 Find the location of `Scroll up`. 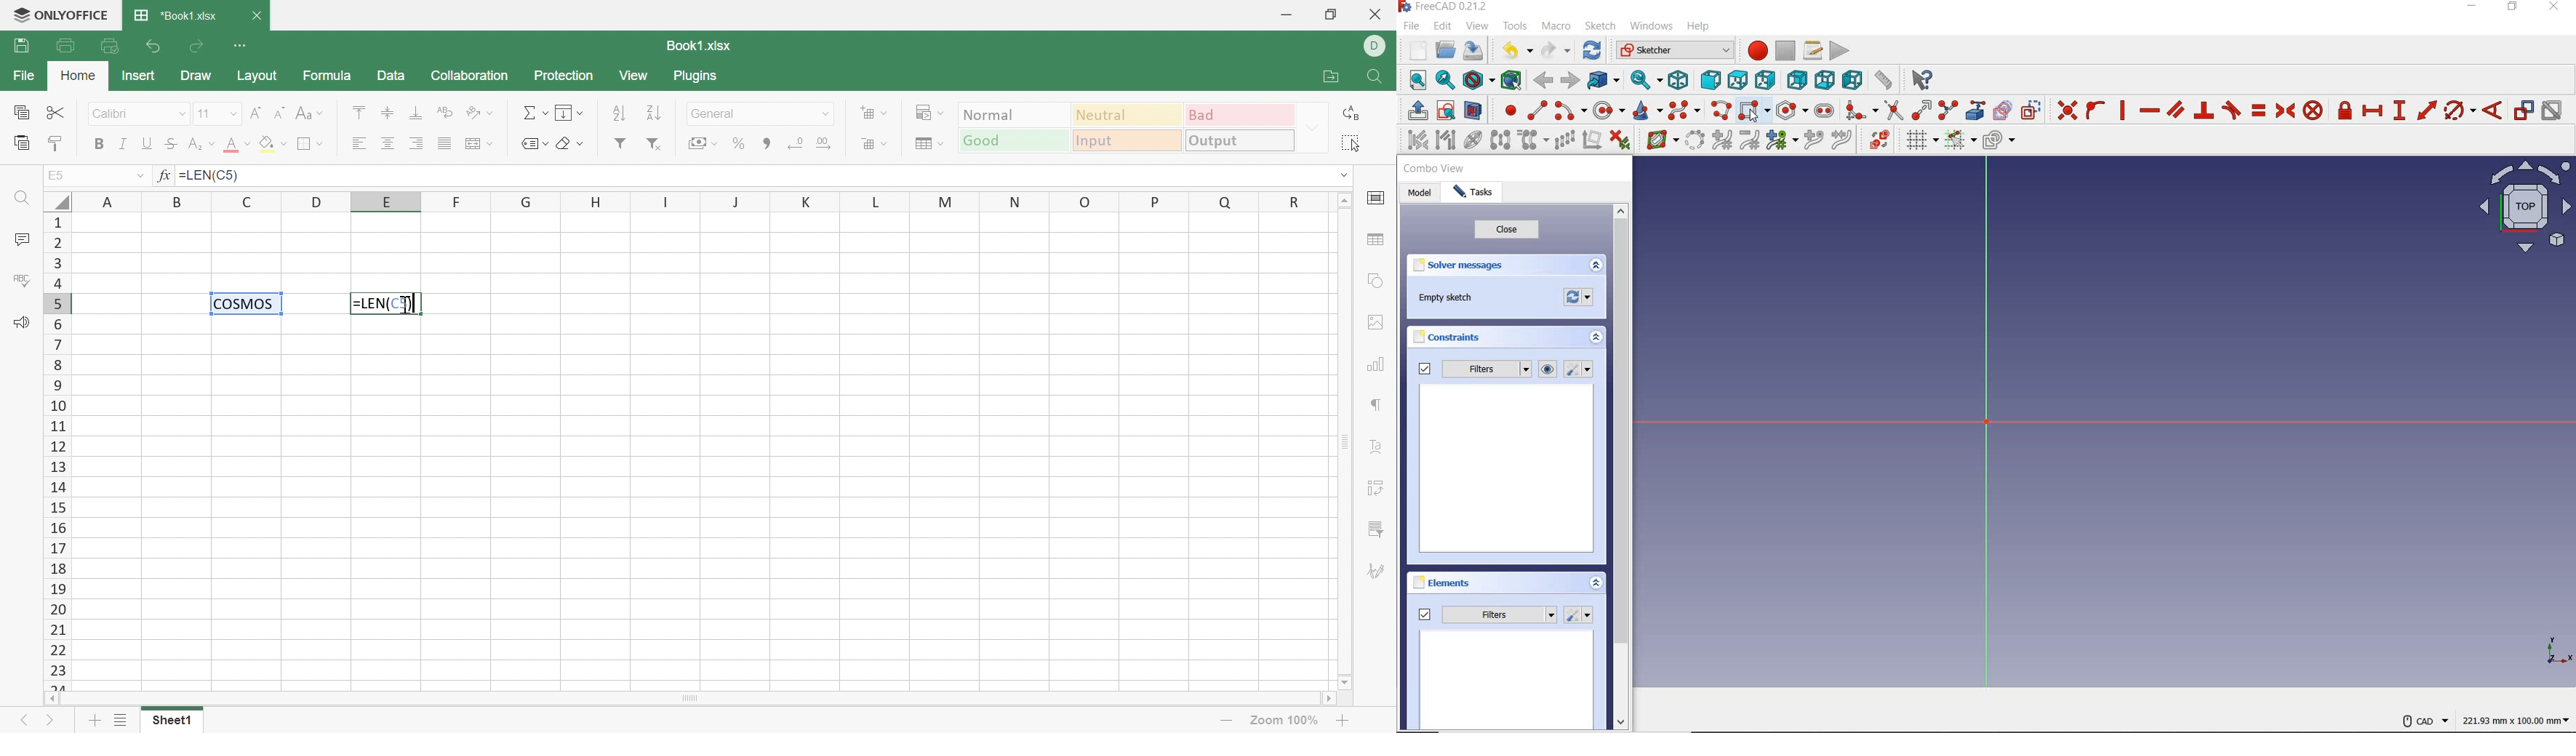

Scroll up is located at coordinates (1345, 199).